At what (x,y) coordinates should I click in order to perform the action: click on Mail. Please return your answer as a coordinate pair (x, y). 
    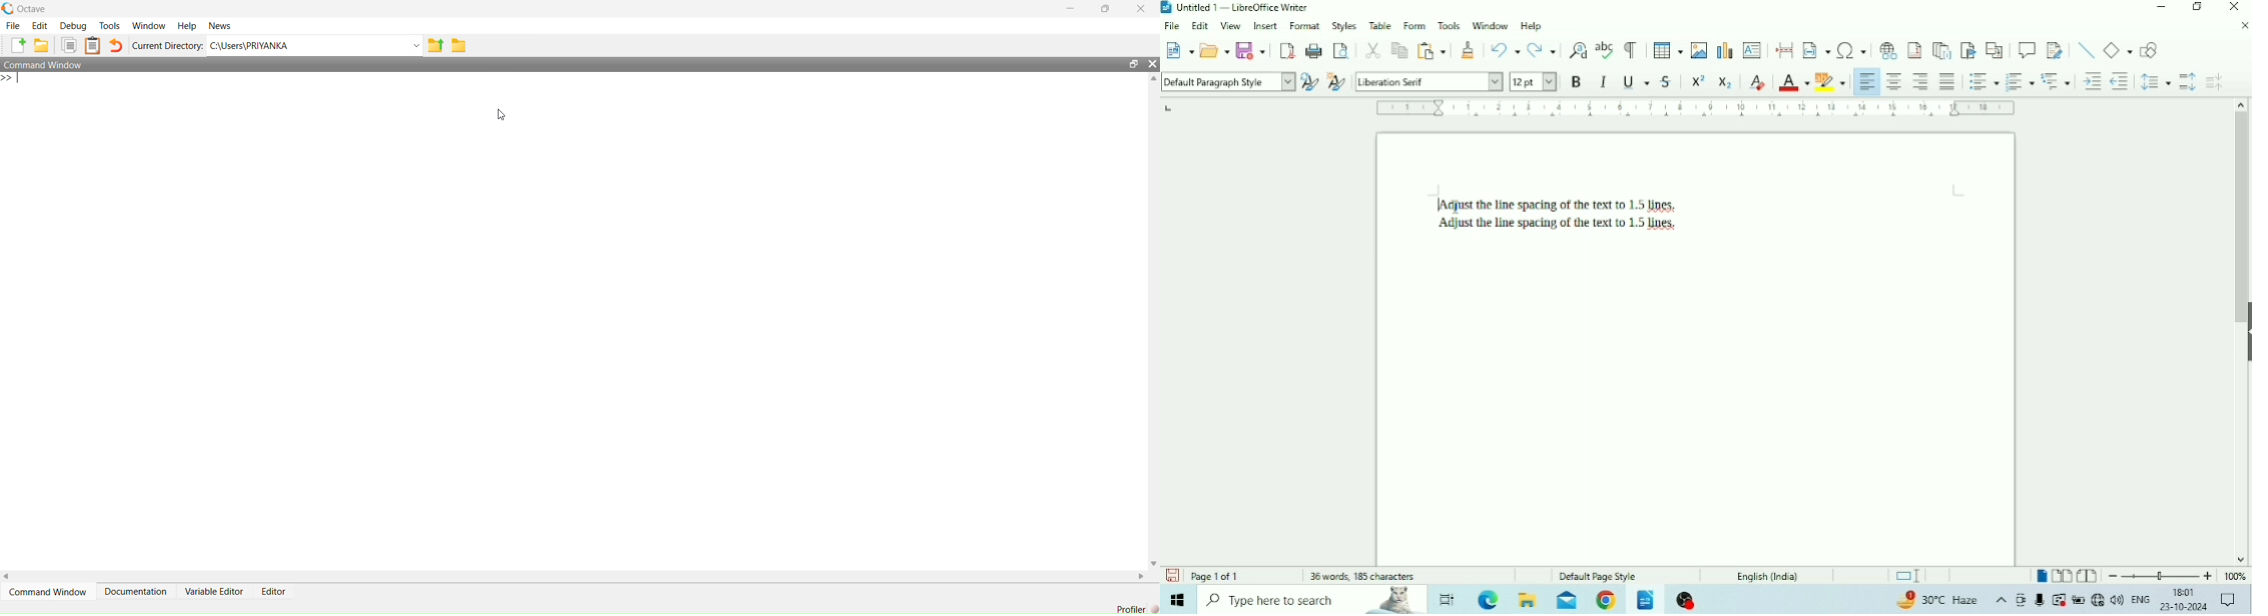
    Looking at the image, I should click on (1568, 600).